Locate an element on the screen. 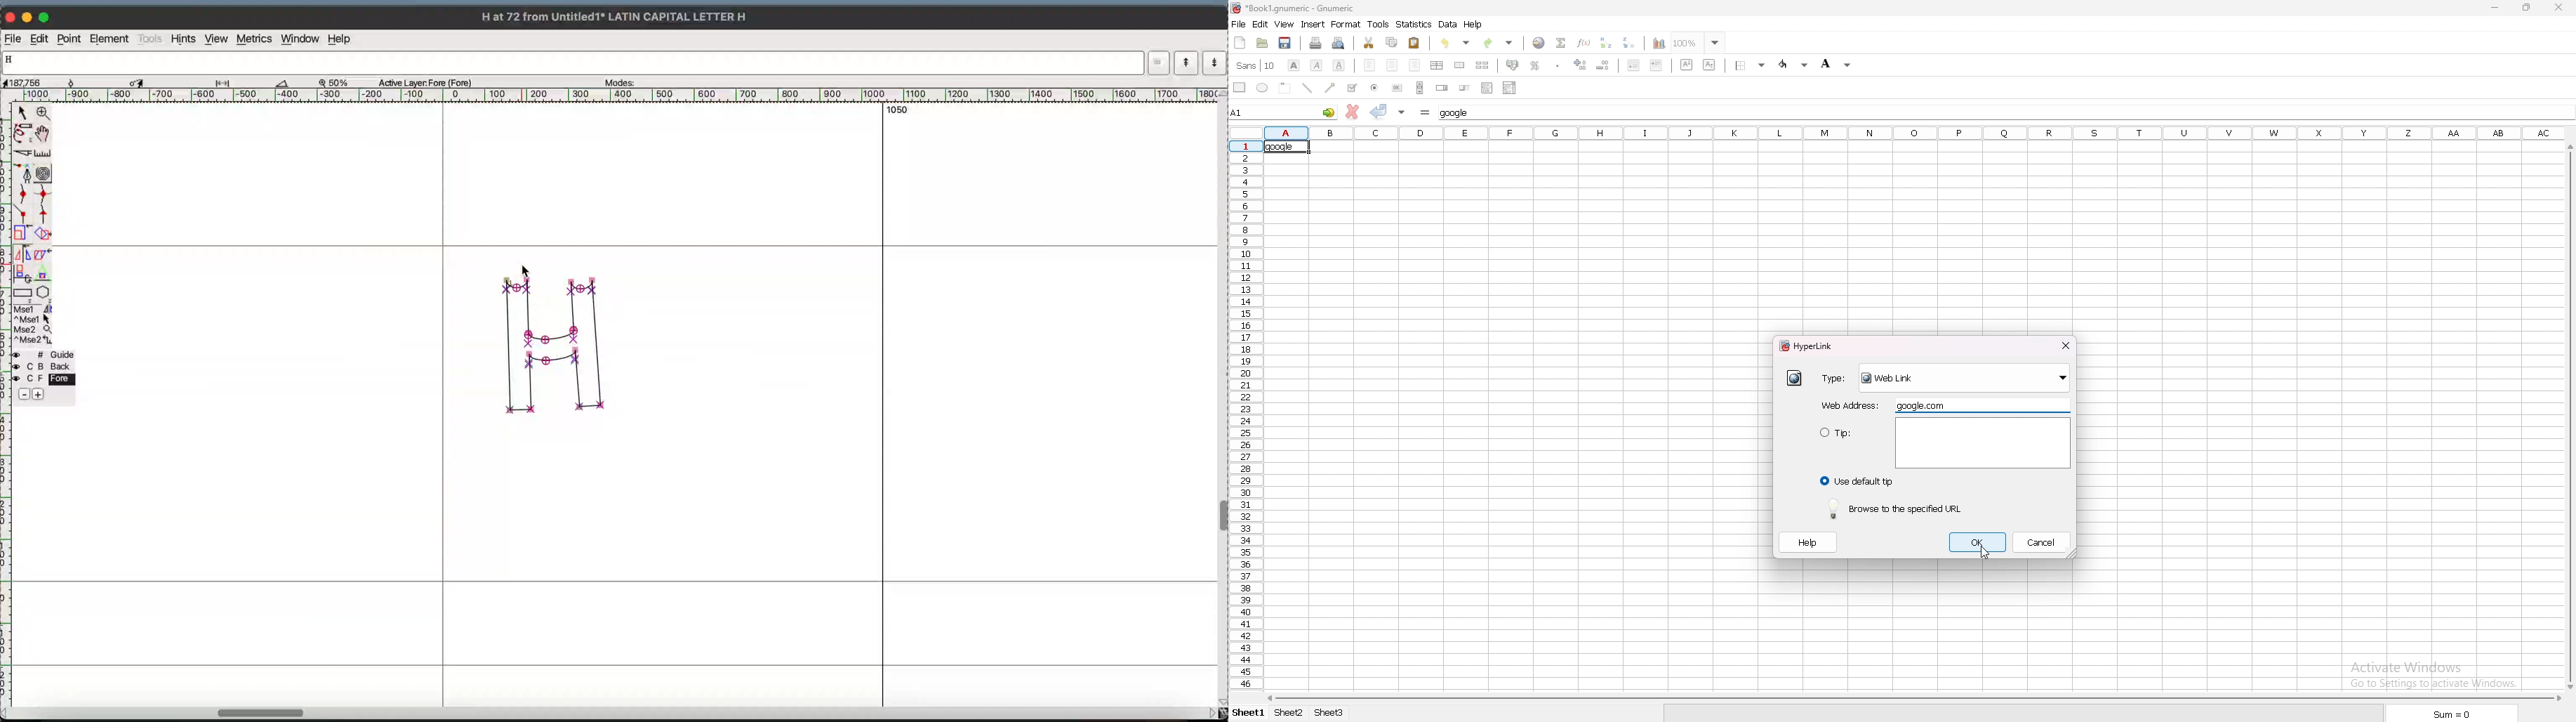 The height and width of the screenshot is (728, 2576). superscript is located at coordinates (1687, 65).